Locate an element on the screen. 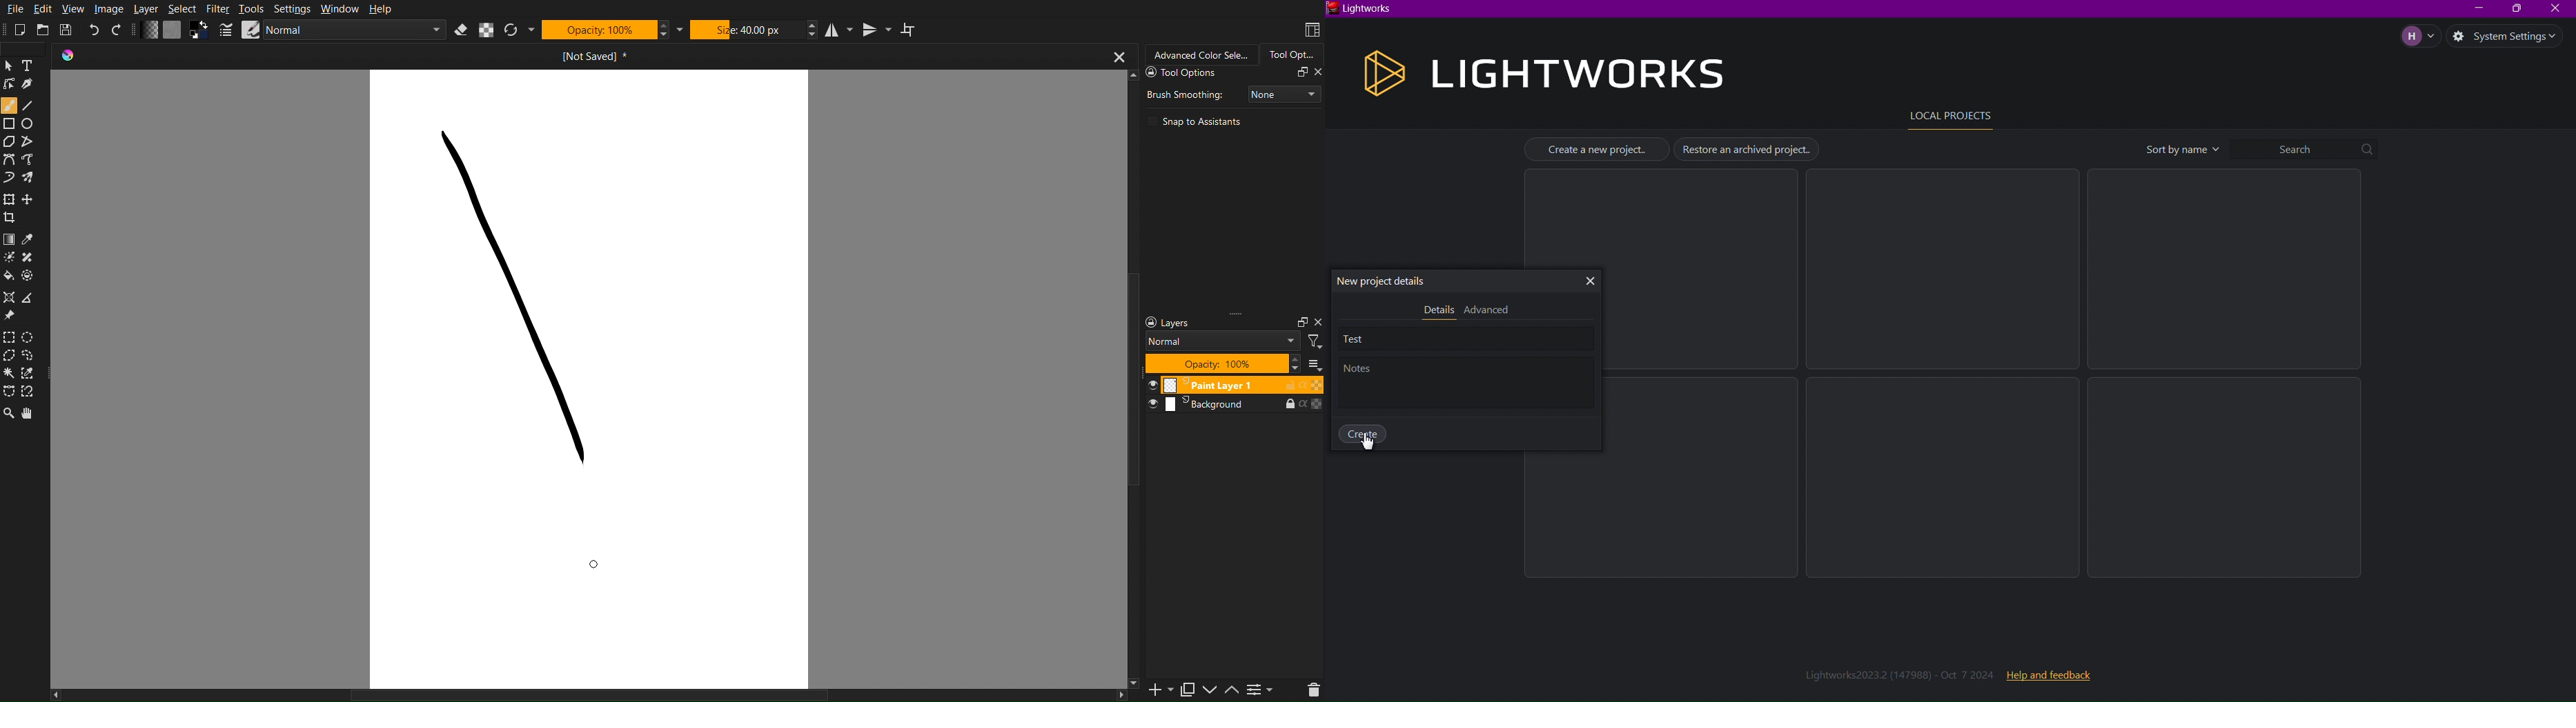  Text is located at coordinates (32, 67).